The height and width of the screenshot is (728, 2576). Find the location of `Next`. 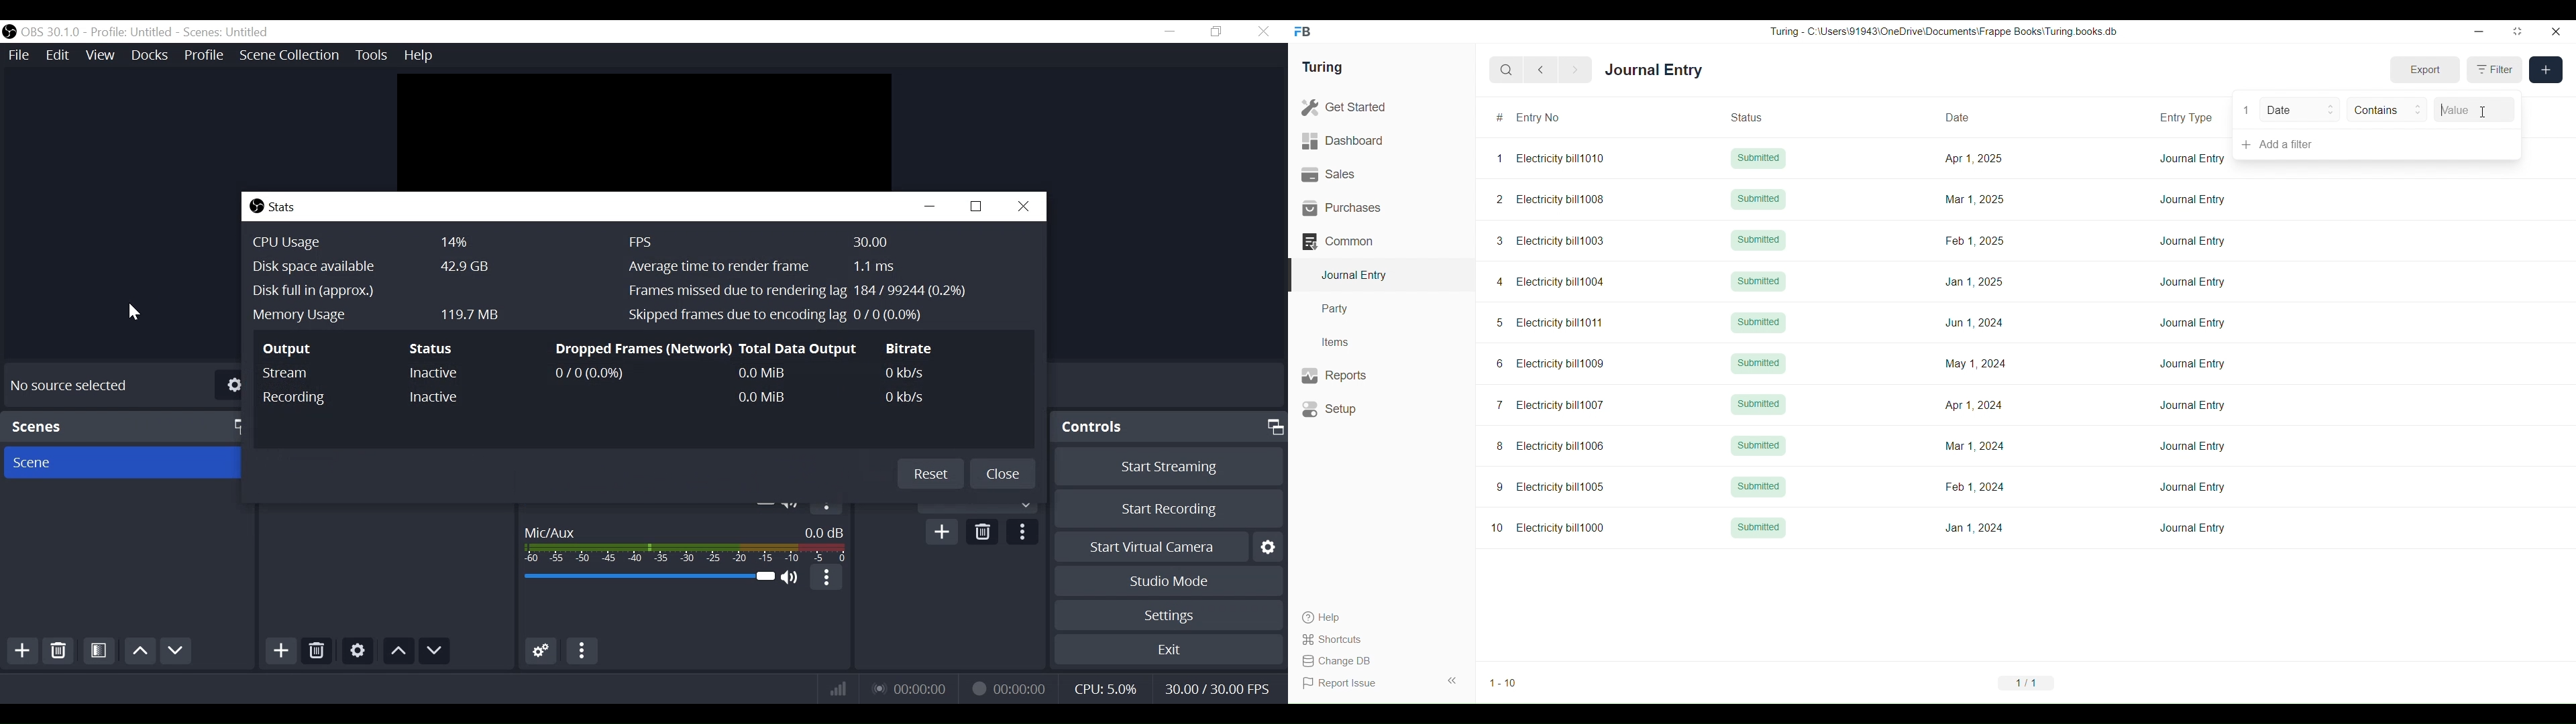

Next is located at coordinates (1575, 70).